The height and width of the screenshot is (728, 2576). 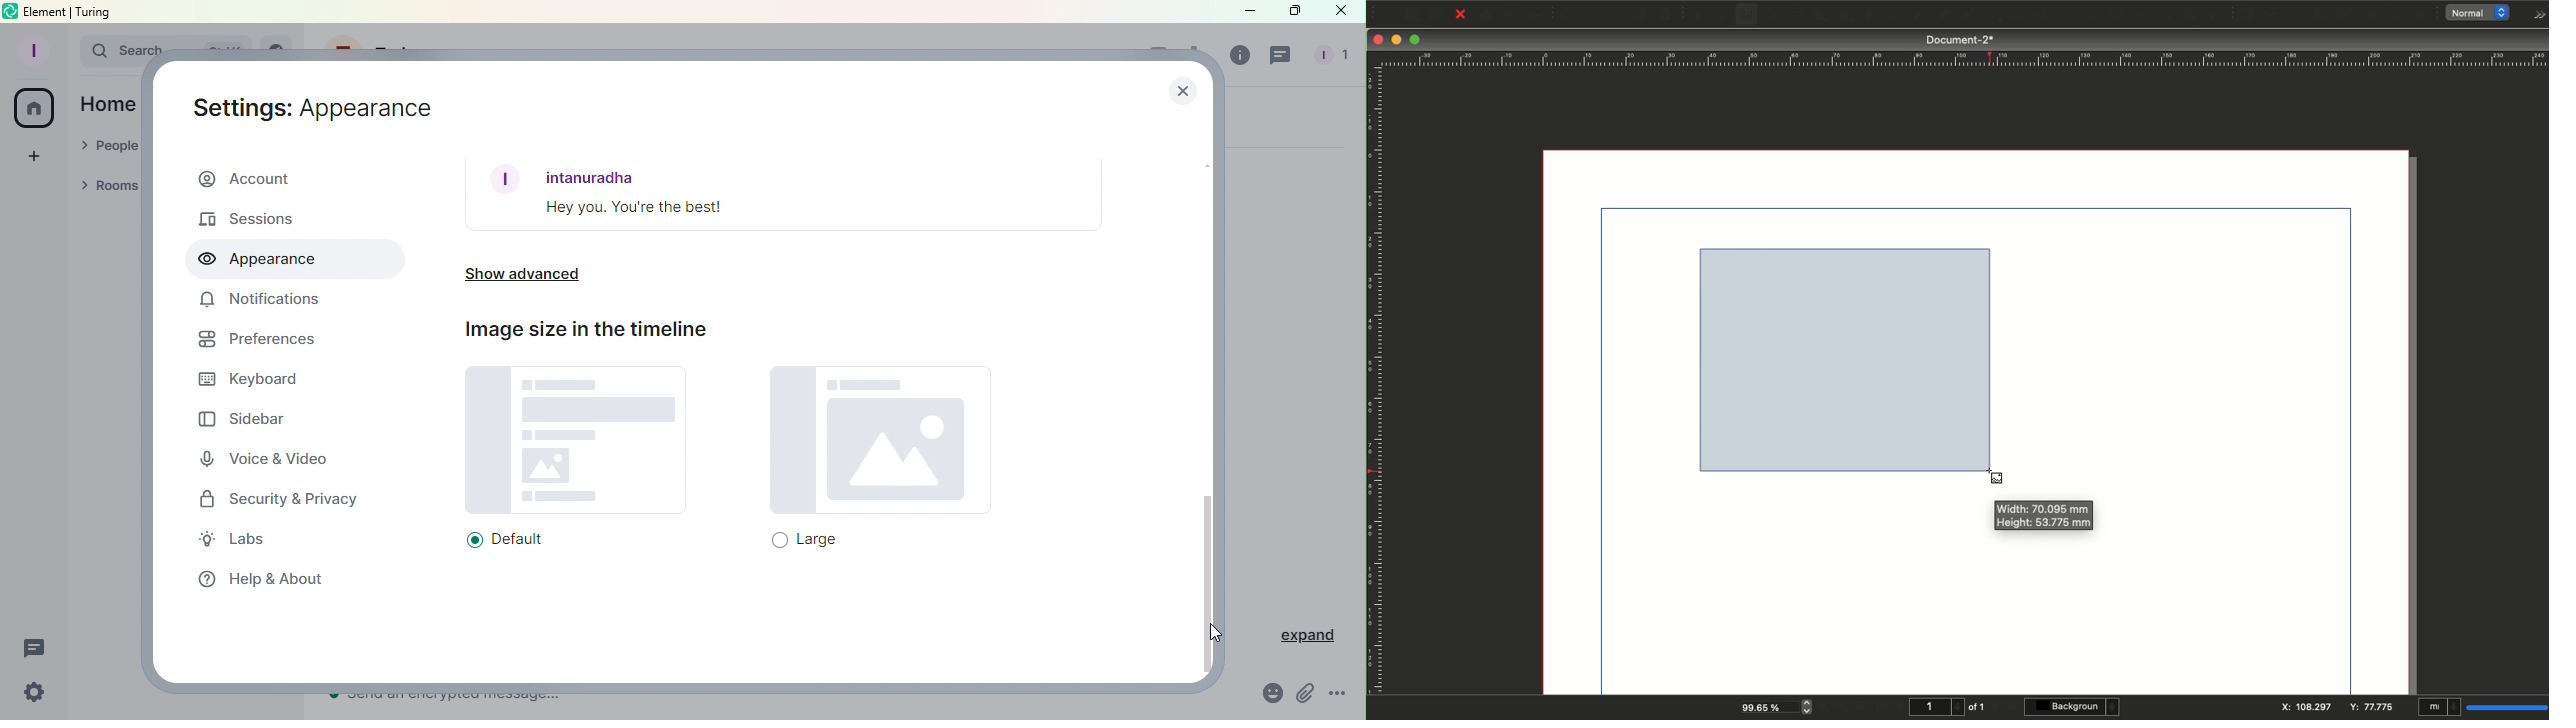 What do you see at coordinates (1978, 707) in the screenshot?
I see `of 1` at bounding box center [1978, 707].